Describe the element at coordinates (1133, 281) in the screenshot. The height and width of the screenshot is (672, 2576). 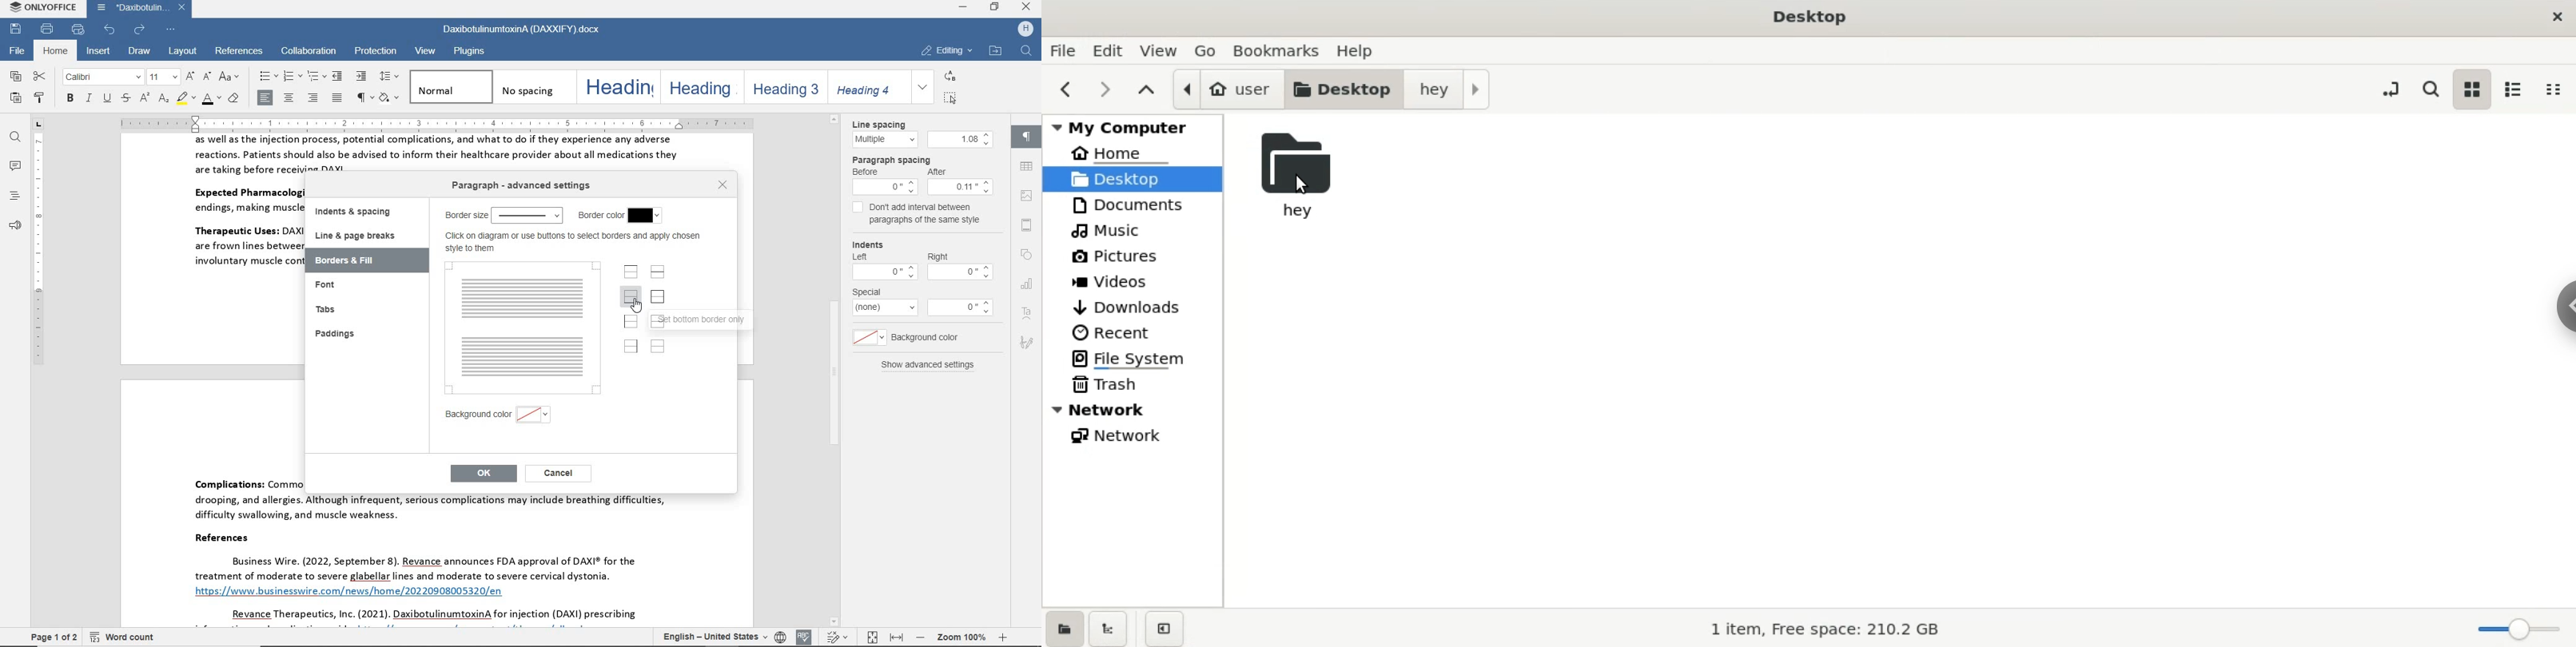
I see `videos` at that location.